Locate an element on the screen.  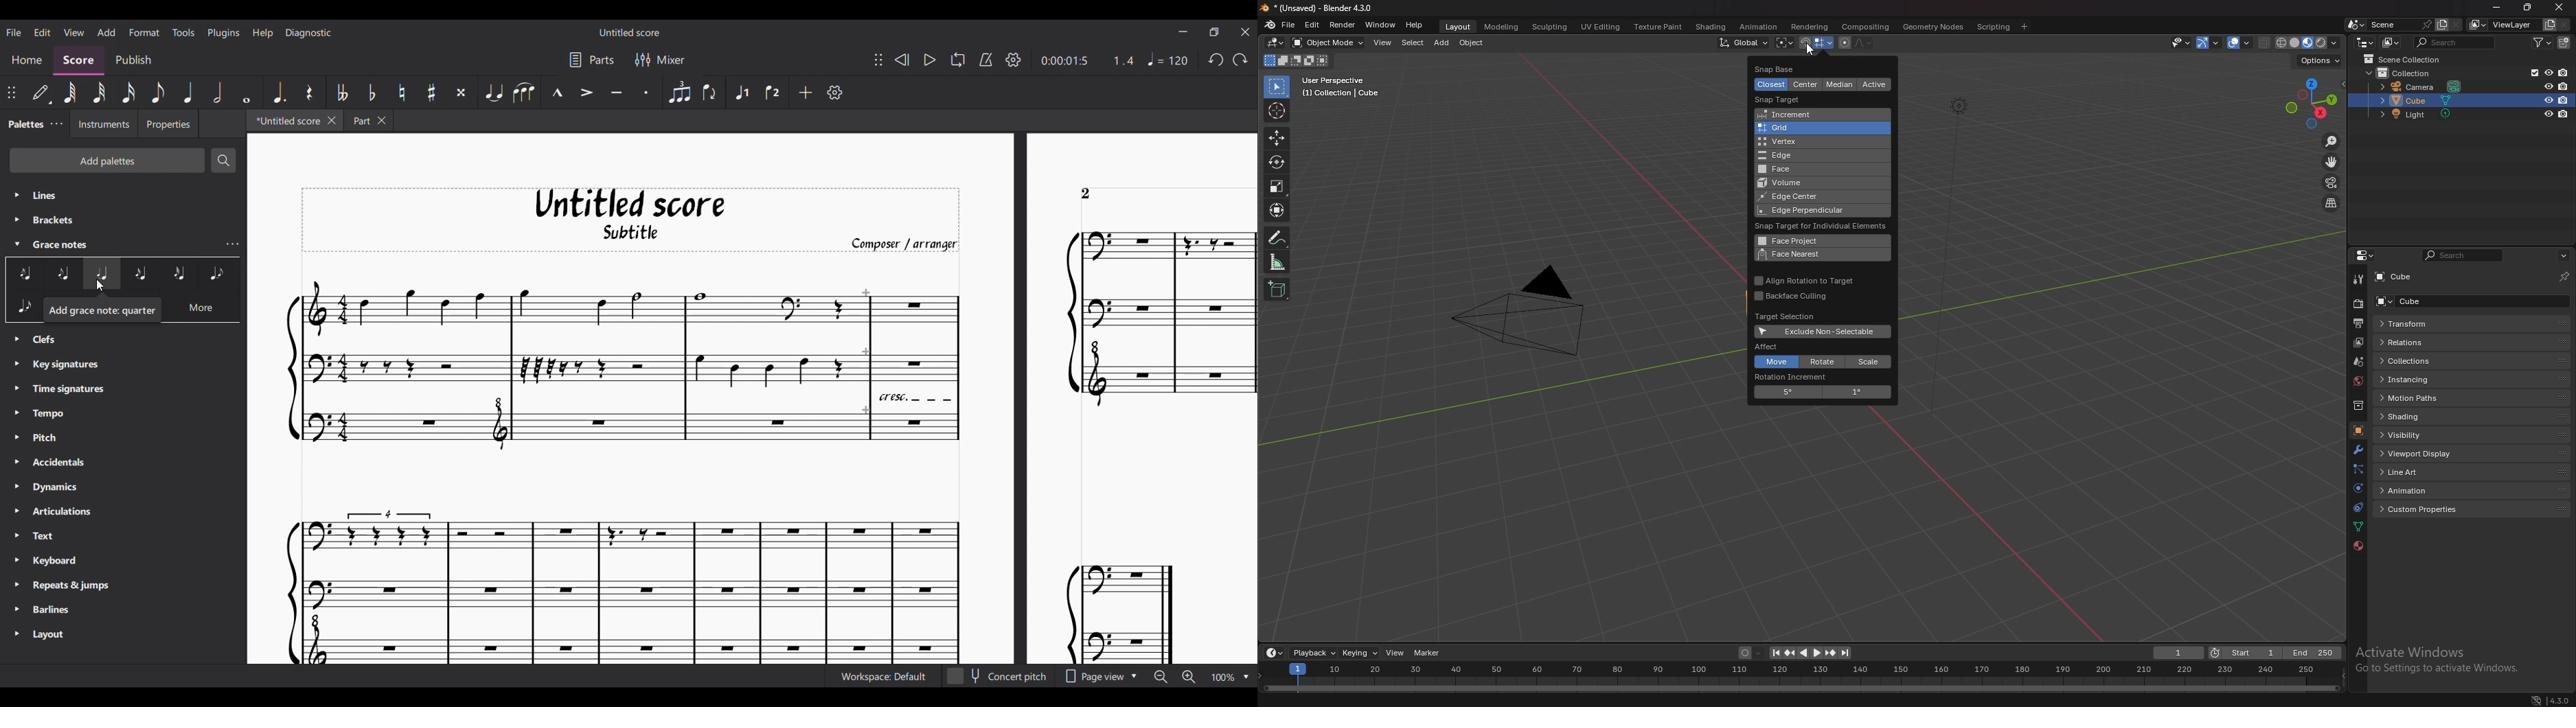
Toggle natural is located at coordinates (401, 92).